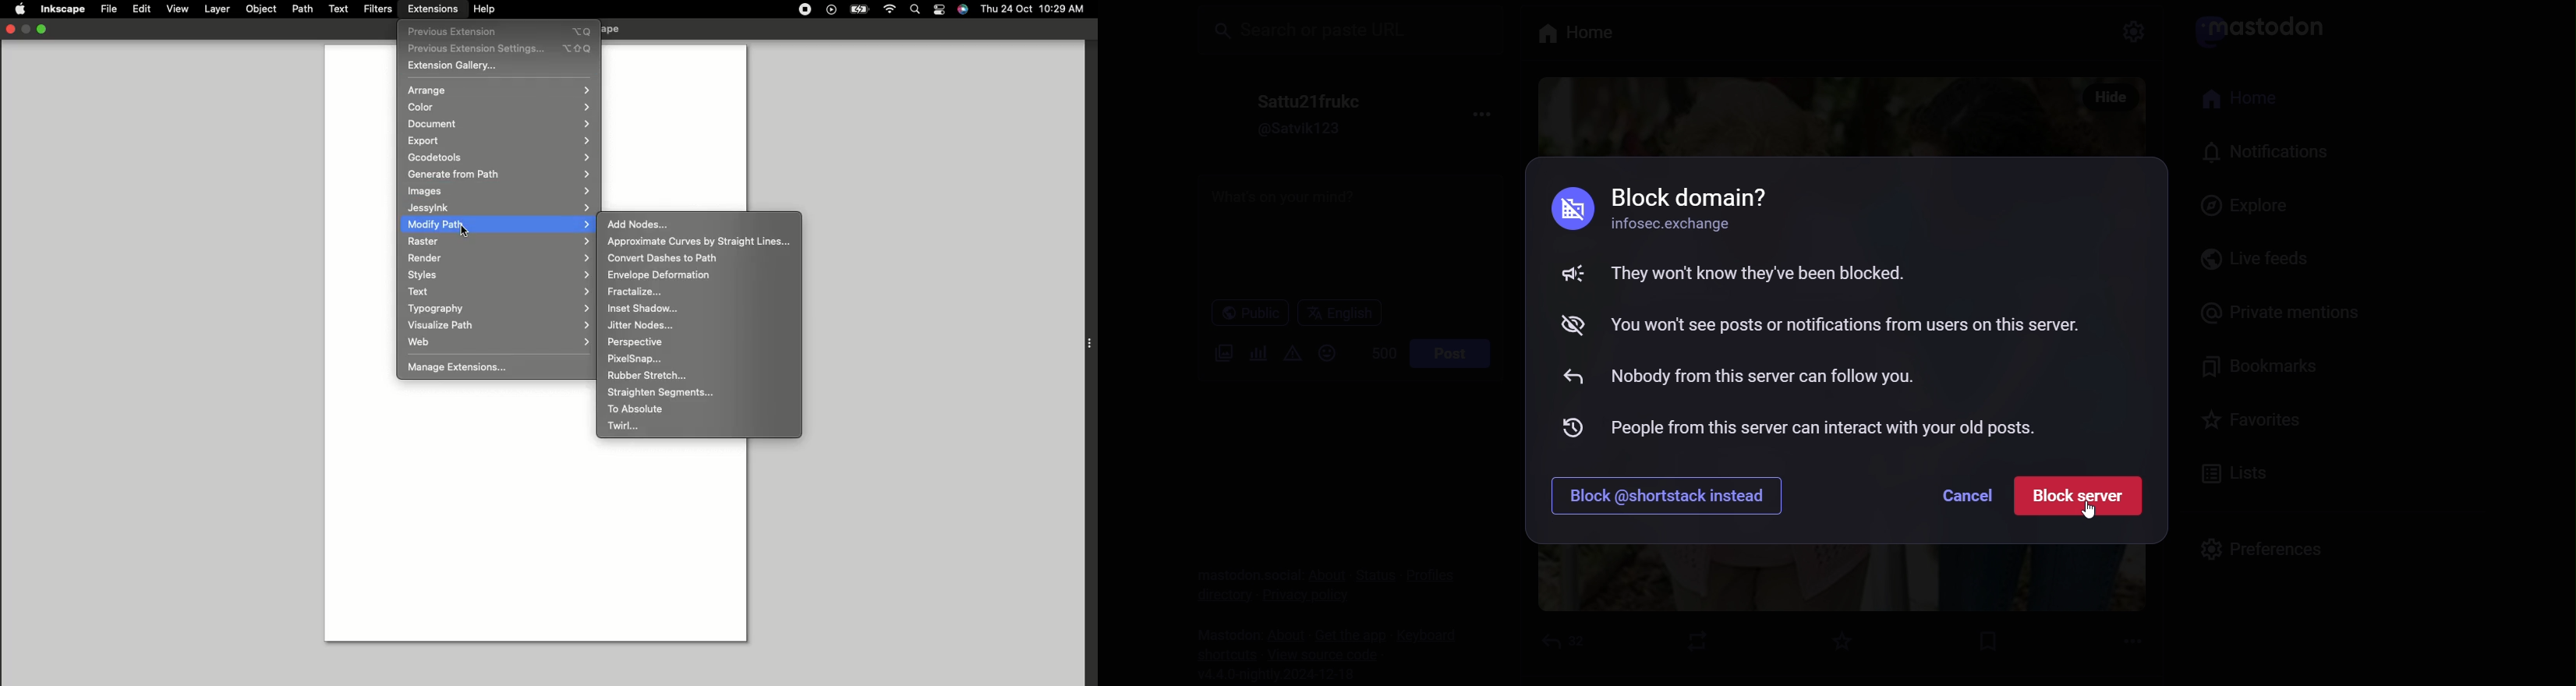 The image size is (2576, 700). I want to click on Filters, so click(378, 9).